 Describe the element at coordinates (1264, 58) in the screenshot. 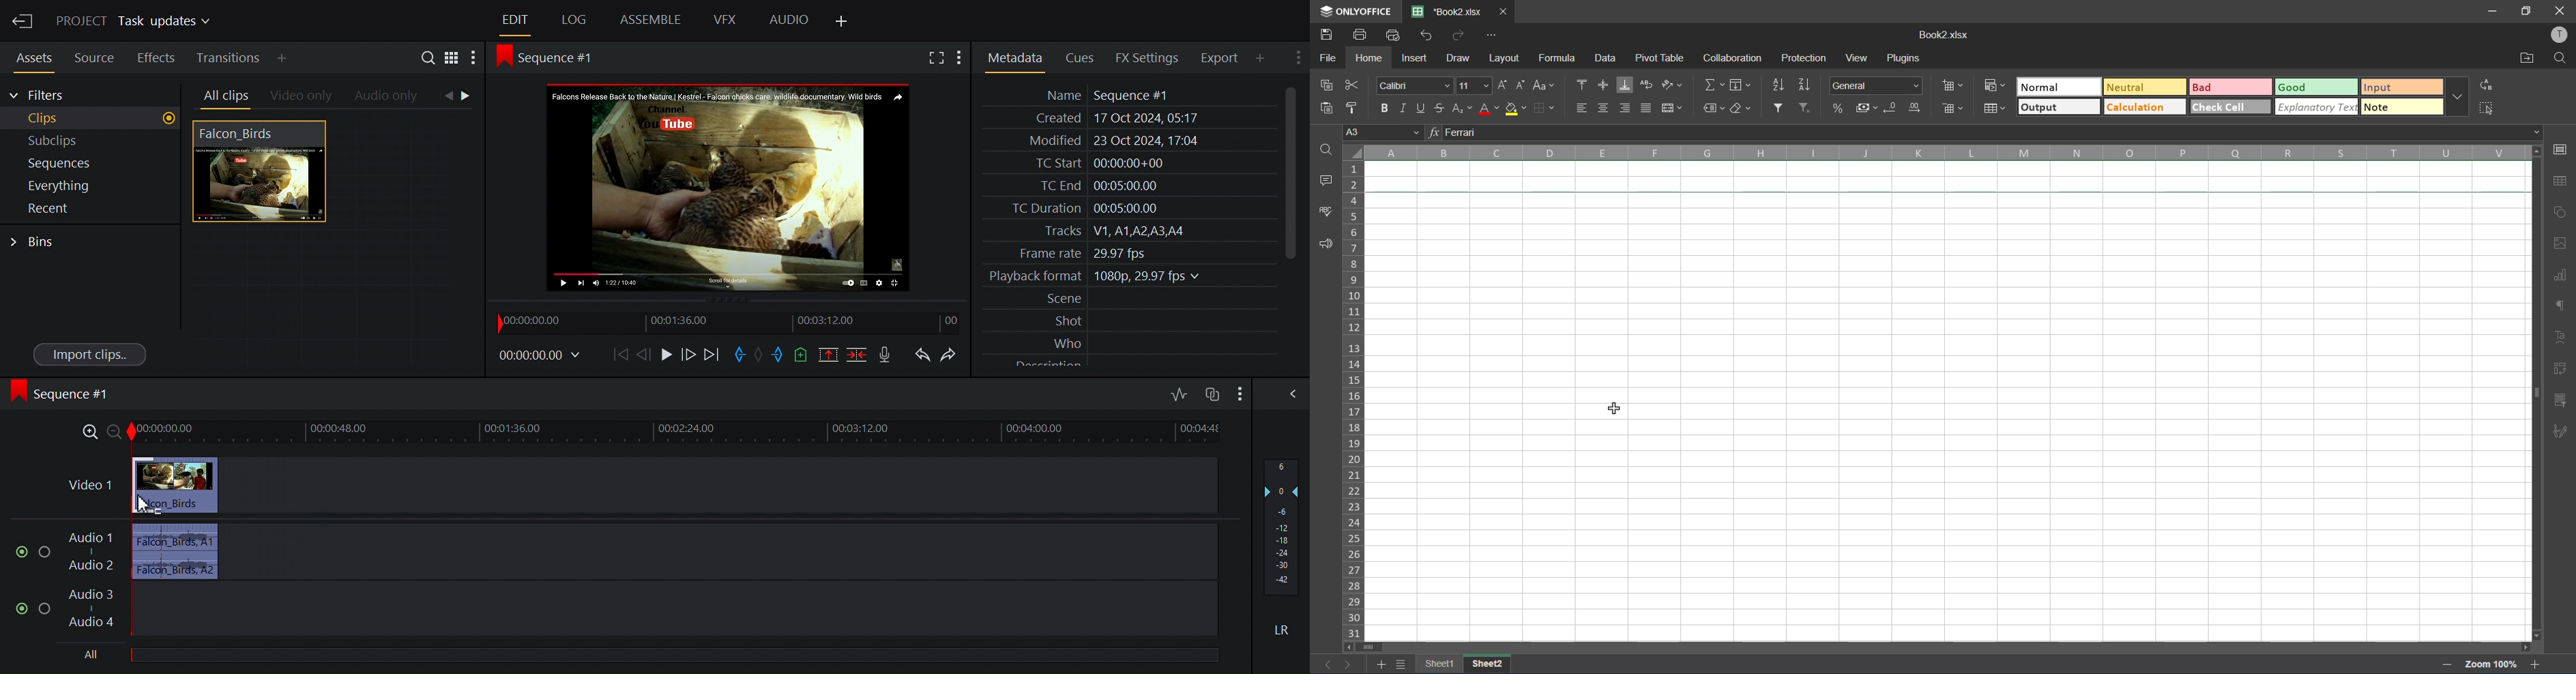

I see `Add Panle` at that location.